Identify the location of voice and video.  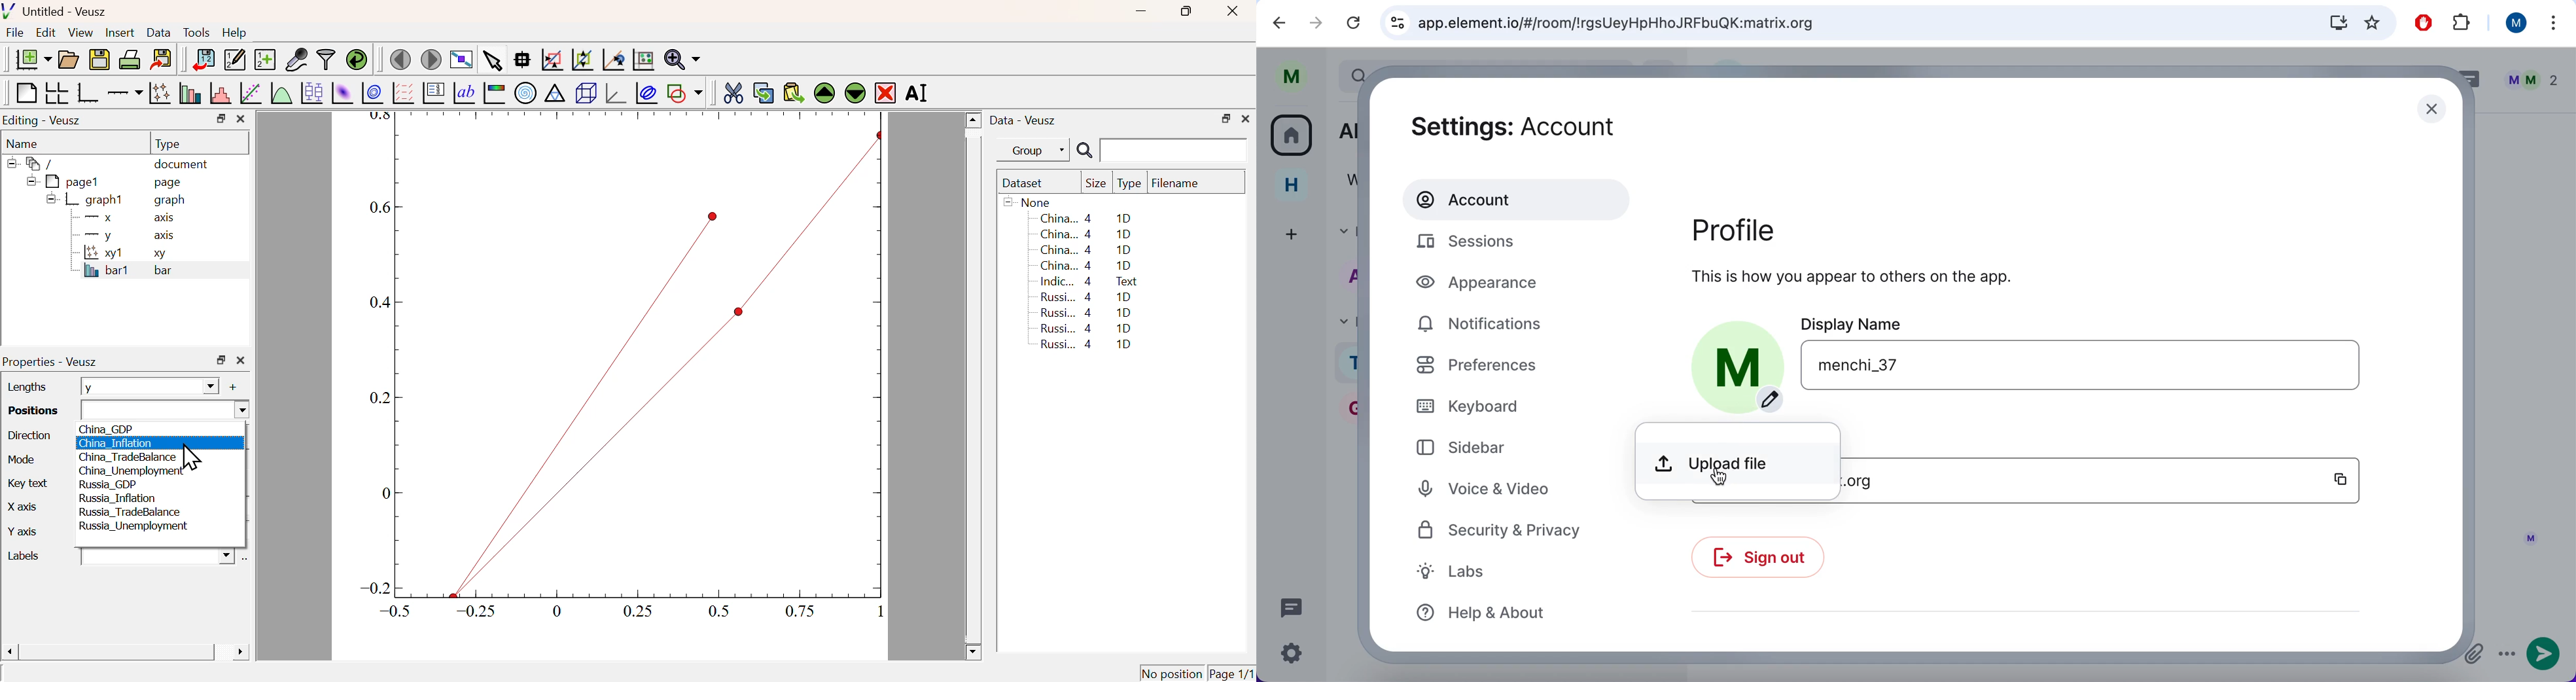
(1520, 491).